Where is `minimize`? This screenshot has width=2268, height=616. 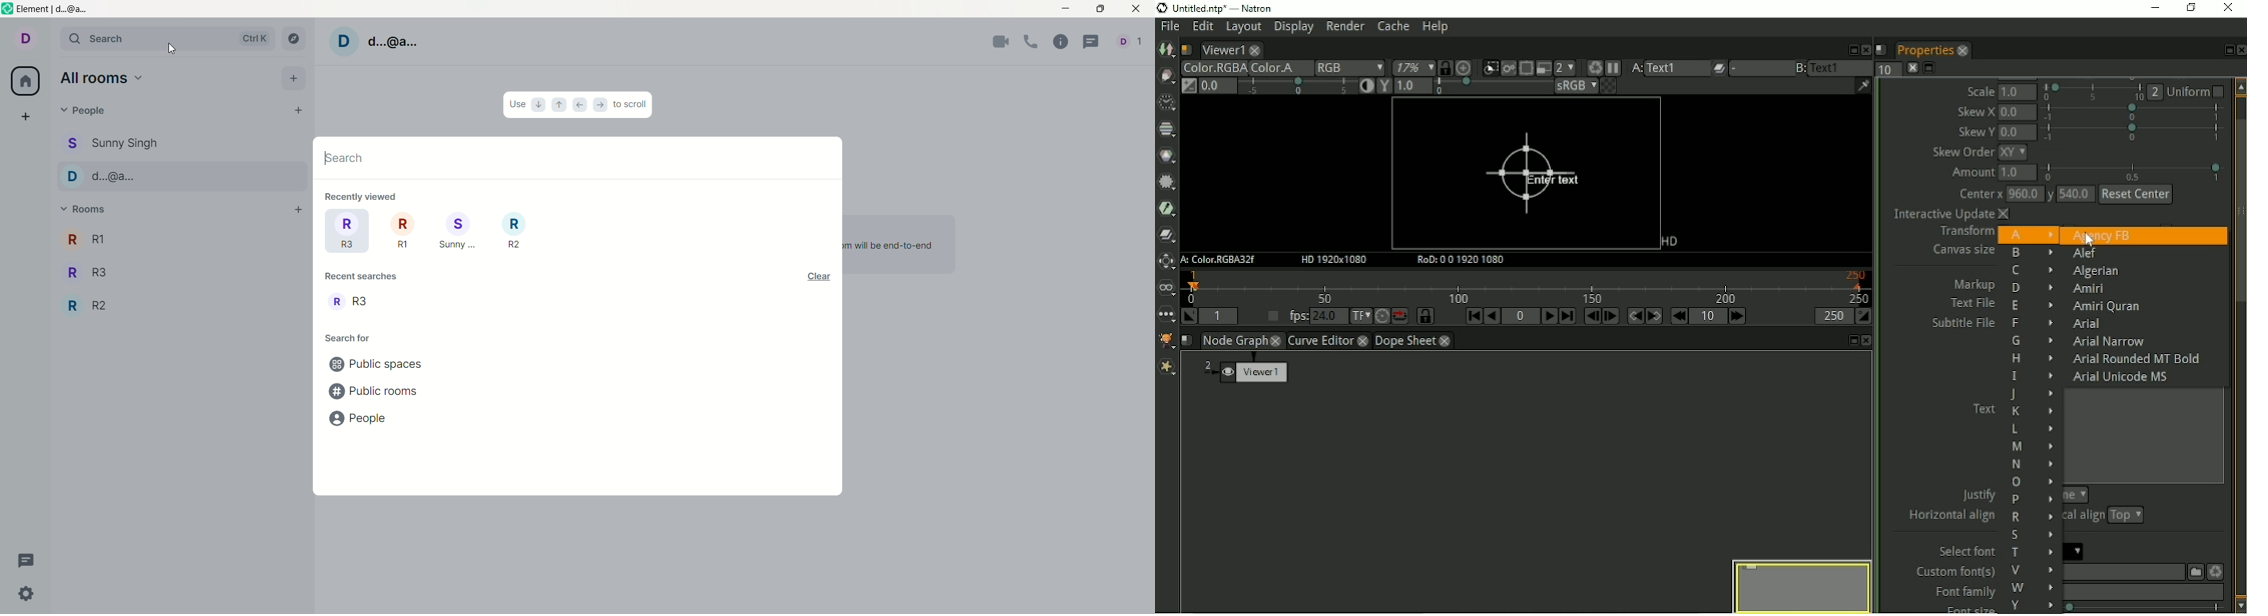 minimize is located at coordinates (1068, 7).